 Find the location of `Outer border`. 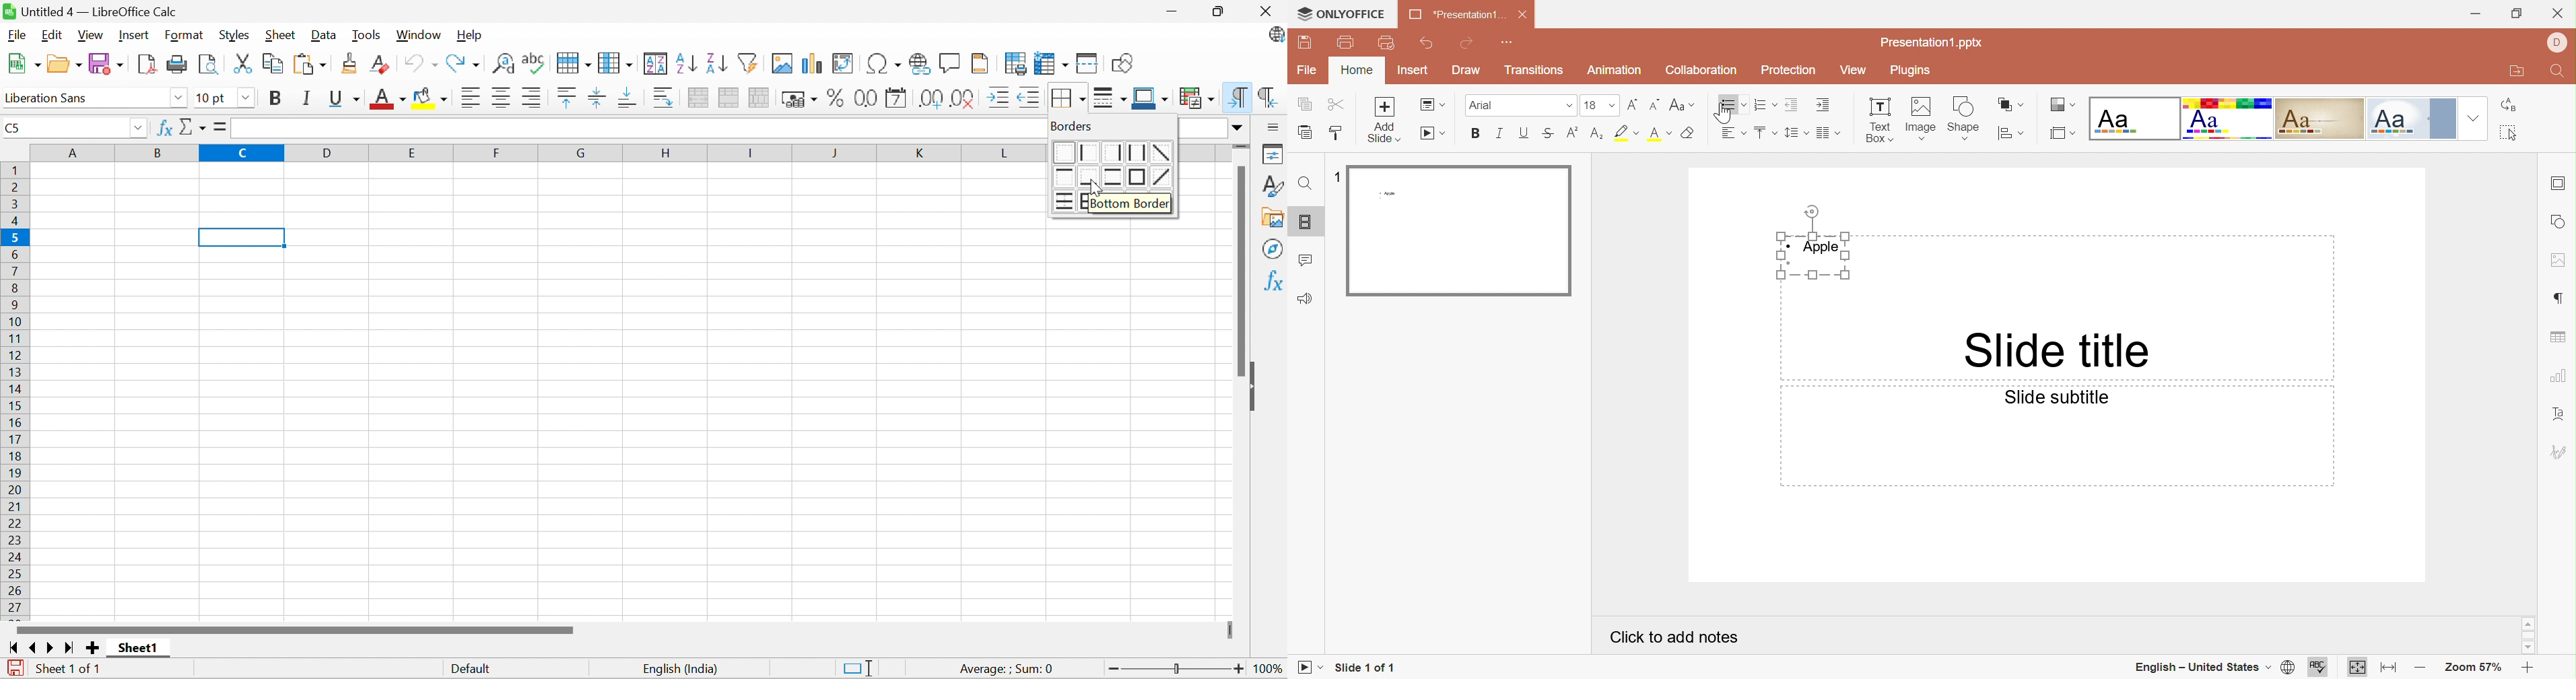

Outer border is located at coordinates (1139, 177).